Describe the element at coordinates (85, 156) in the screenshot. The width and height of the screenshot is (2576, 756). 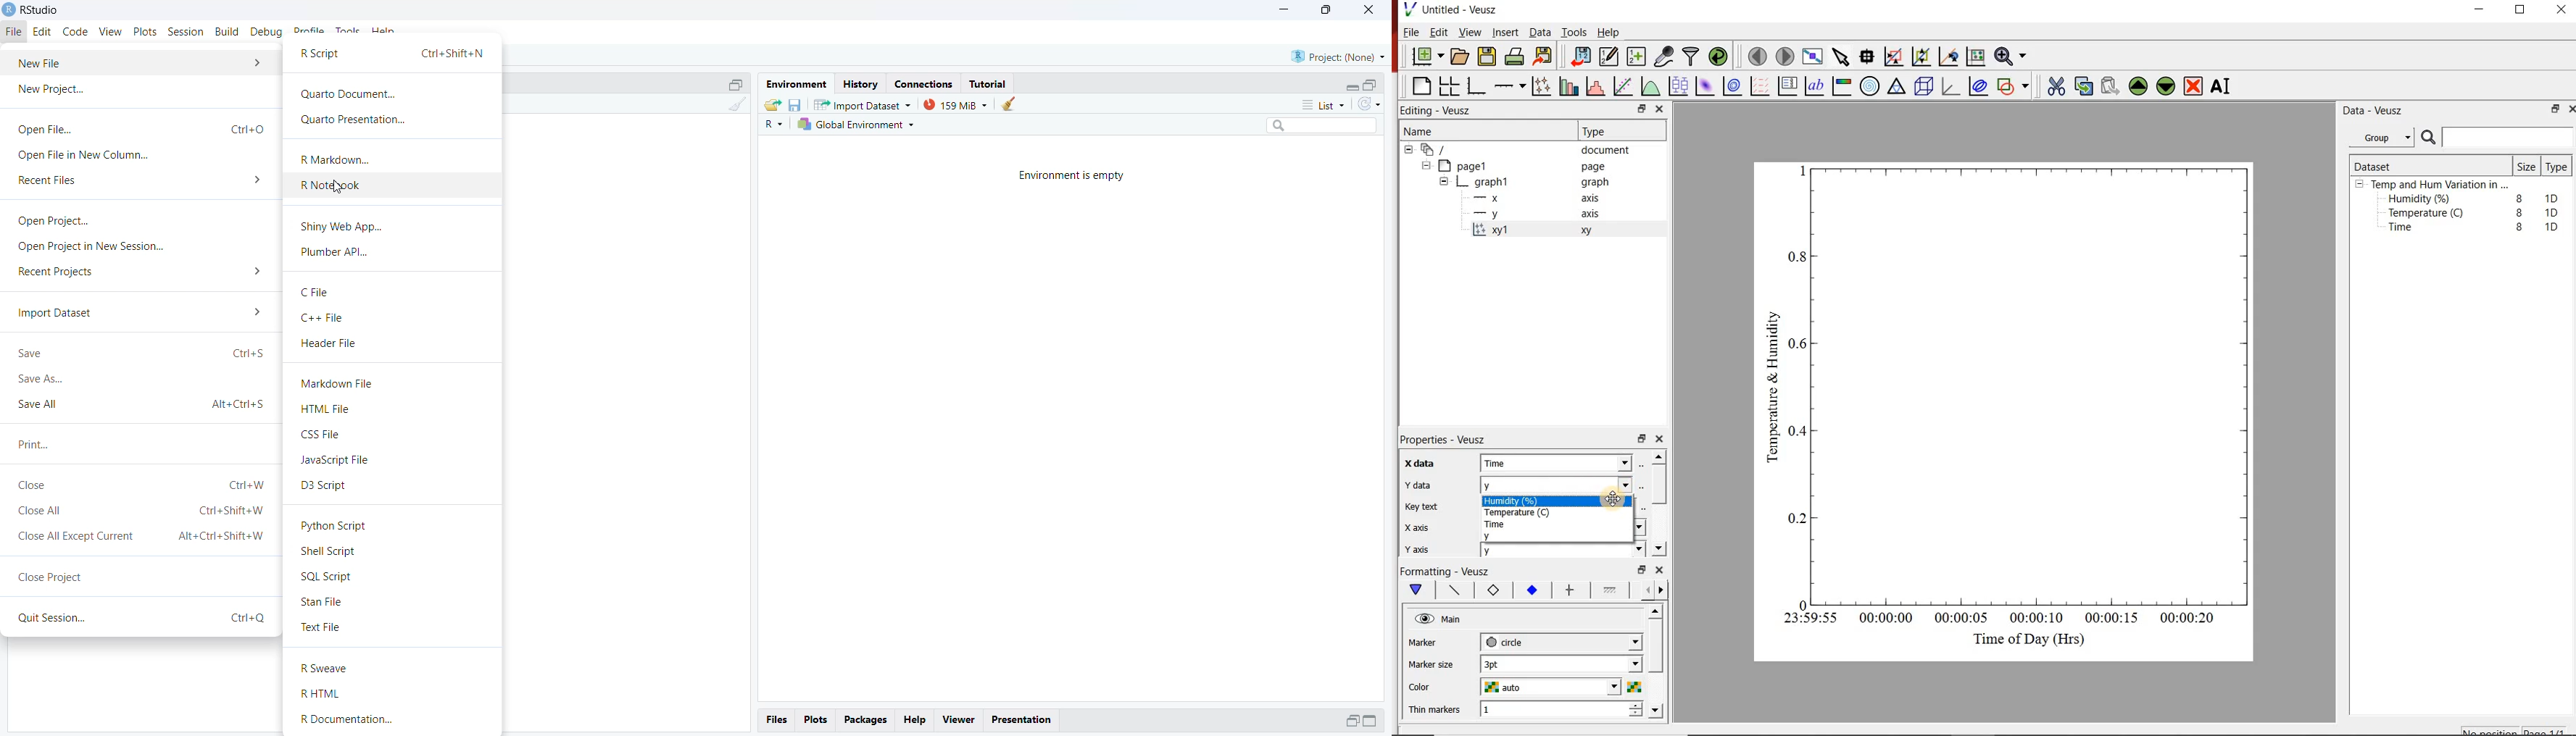
I see `Open File in New Column...` at that location.